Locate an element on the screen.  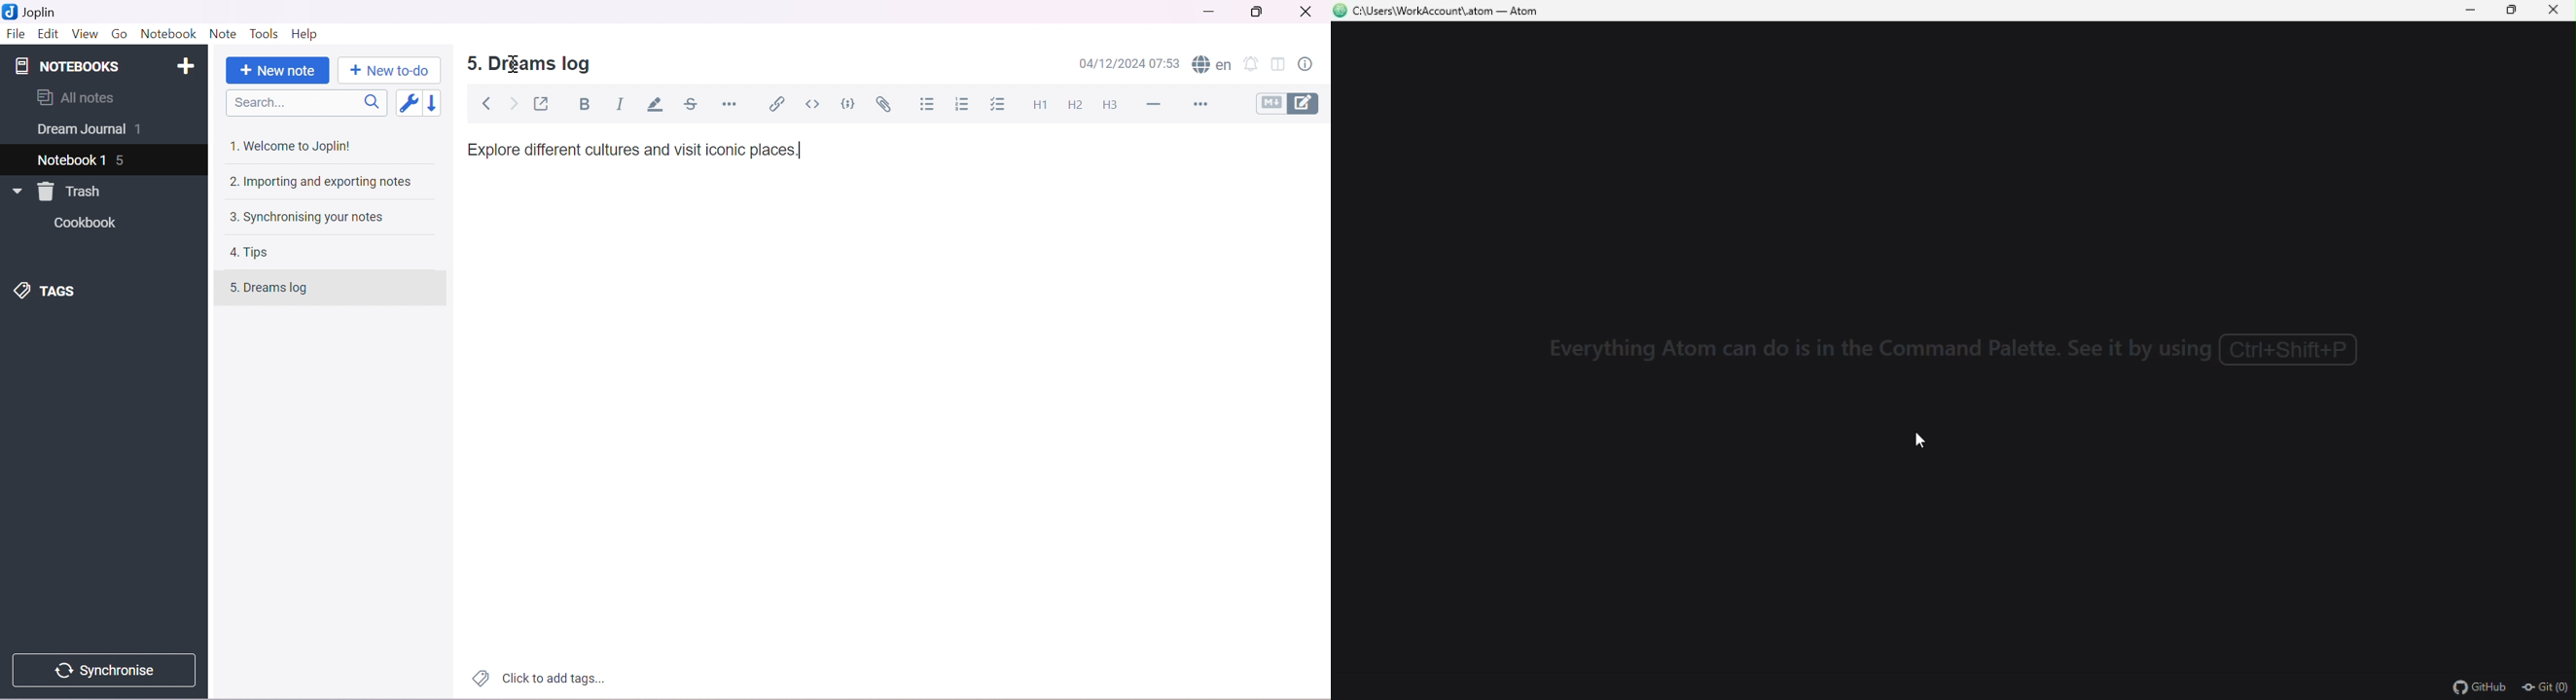
TAGS is located at coordinates (51, 290).